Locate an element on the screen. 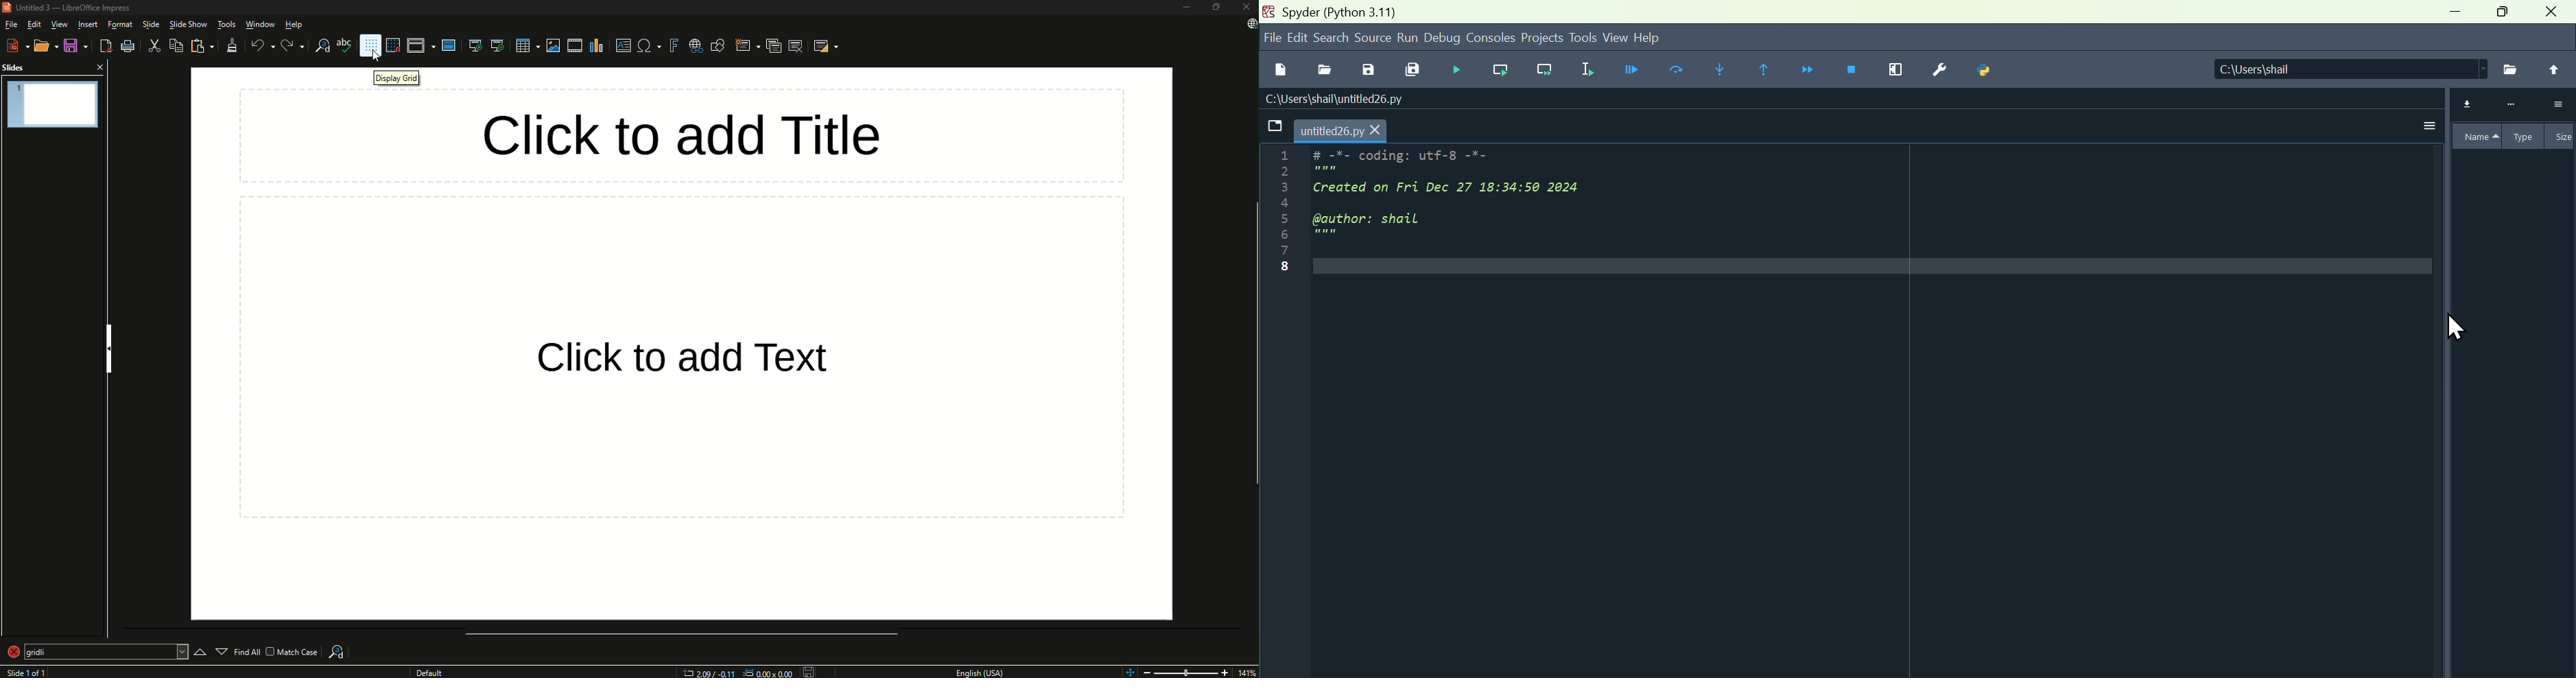 This screenshot has height=700, width=2576. Edit is located at coordinates (34, 23).